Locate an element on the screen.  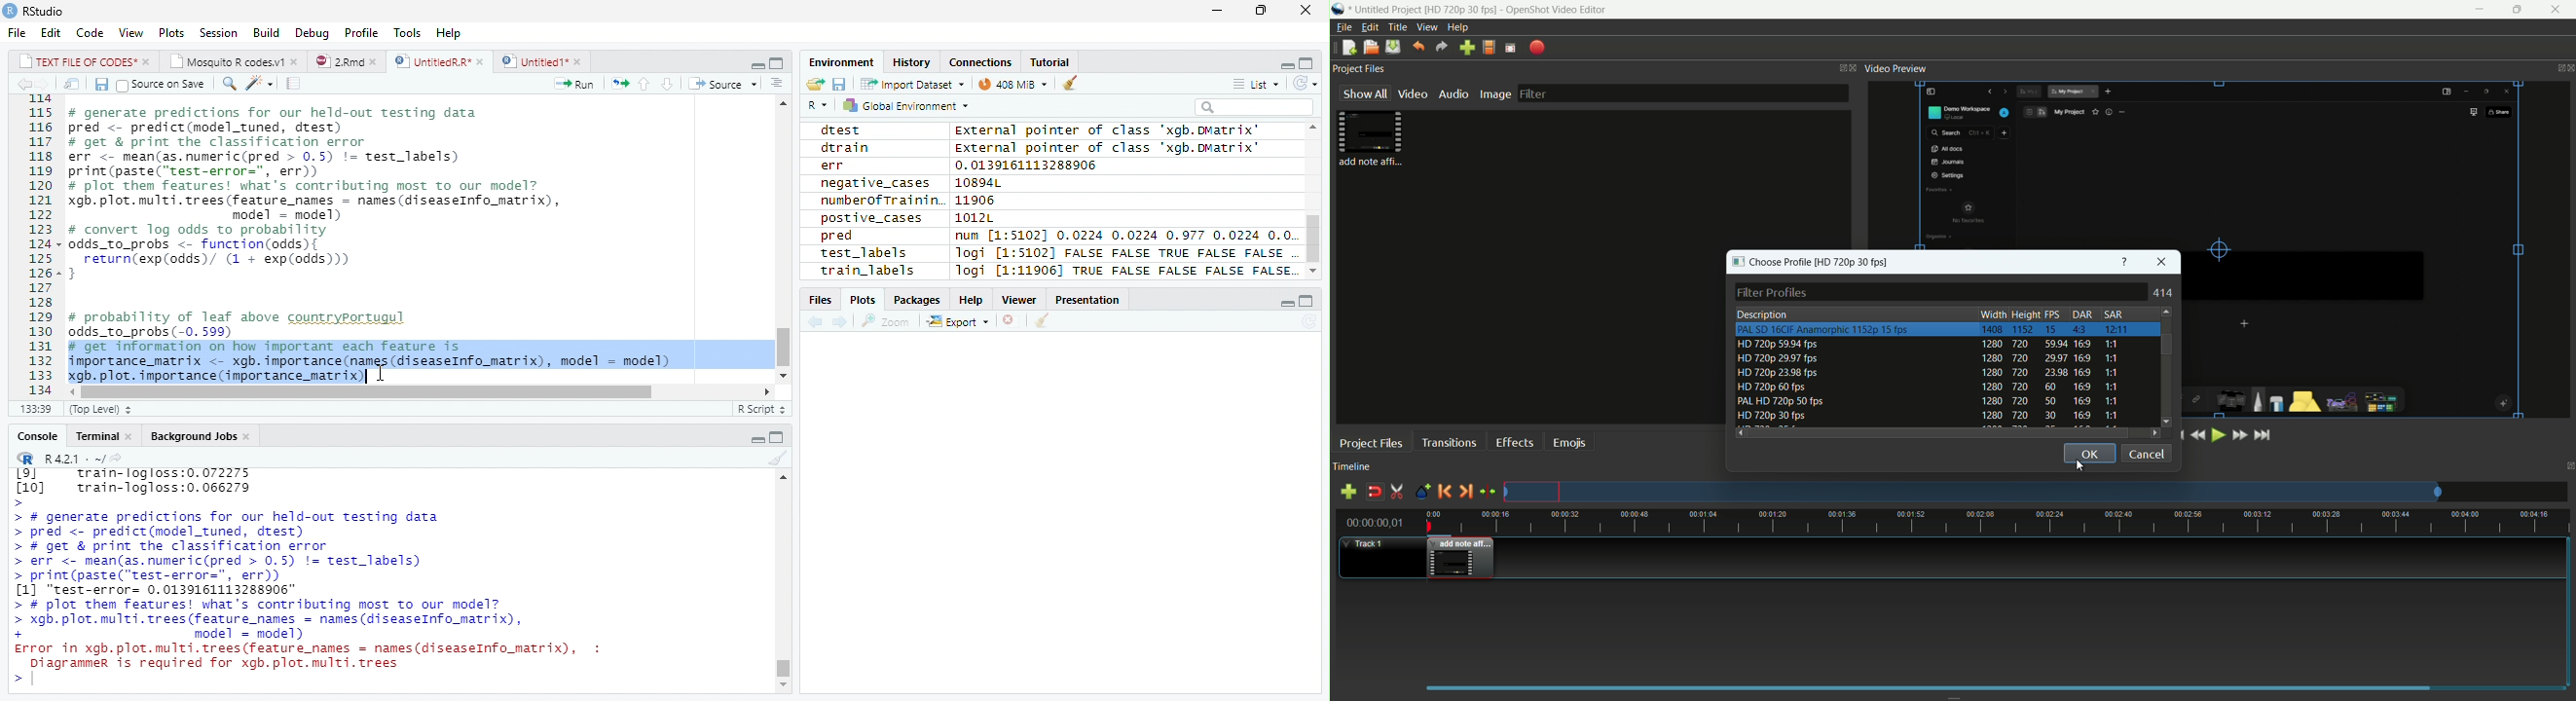
Export is located at coordinates (958, 321).